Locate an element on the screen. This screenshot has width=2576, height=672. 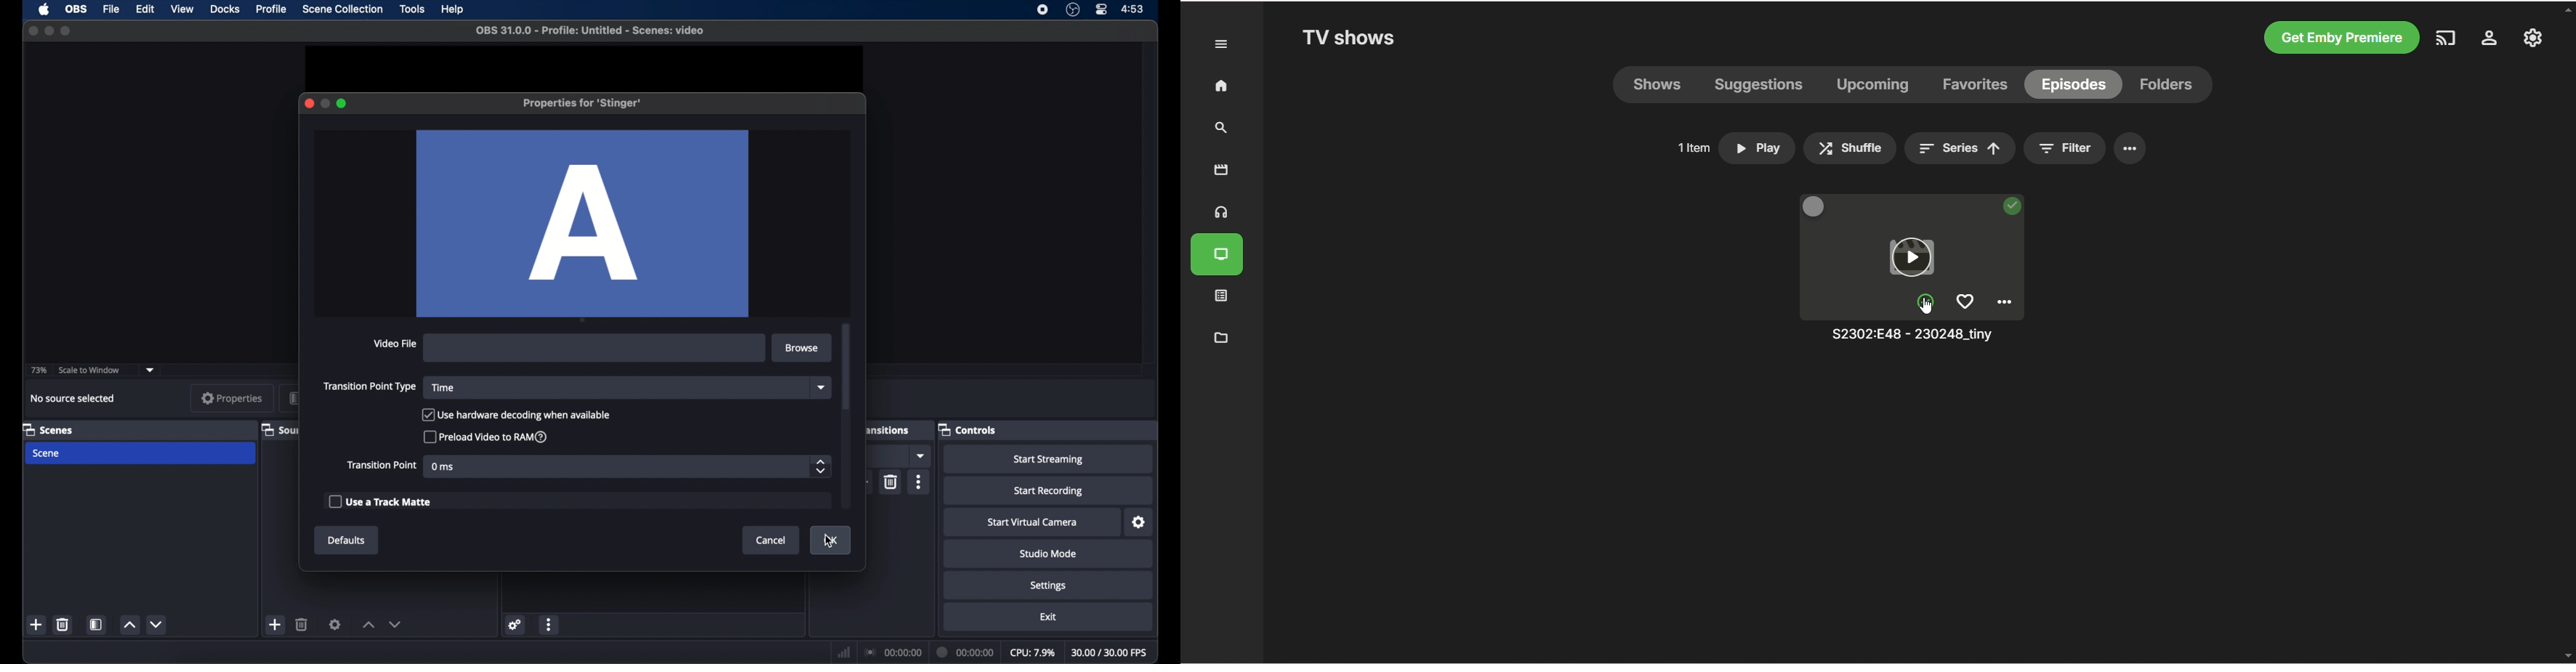
increment is located at coordinates (367, 625).